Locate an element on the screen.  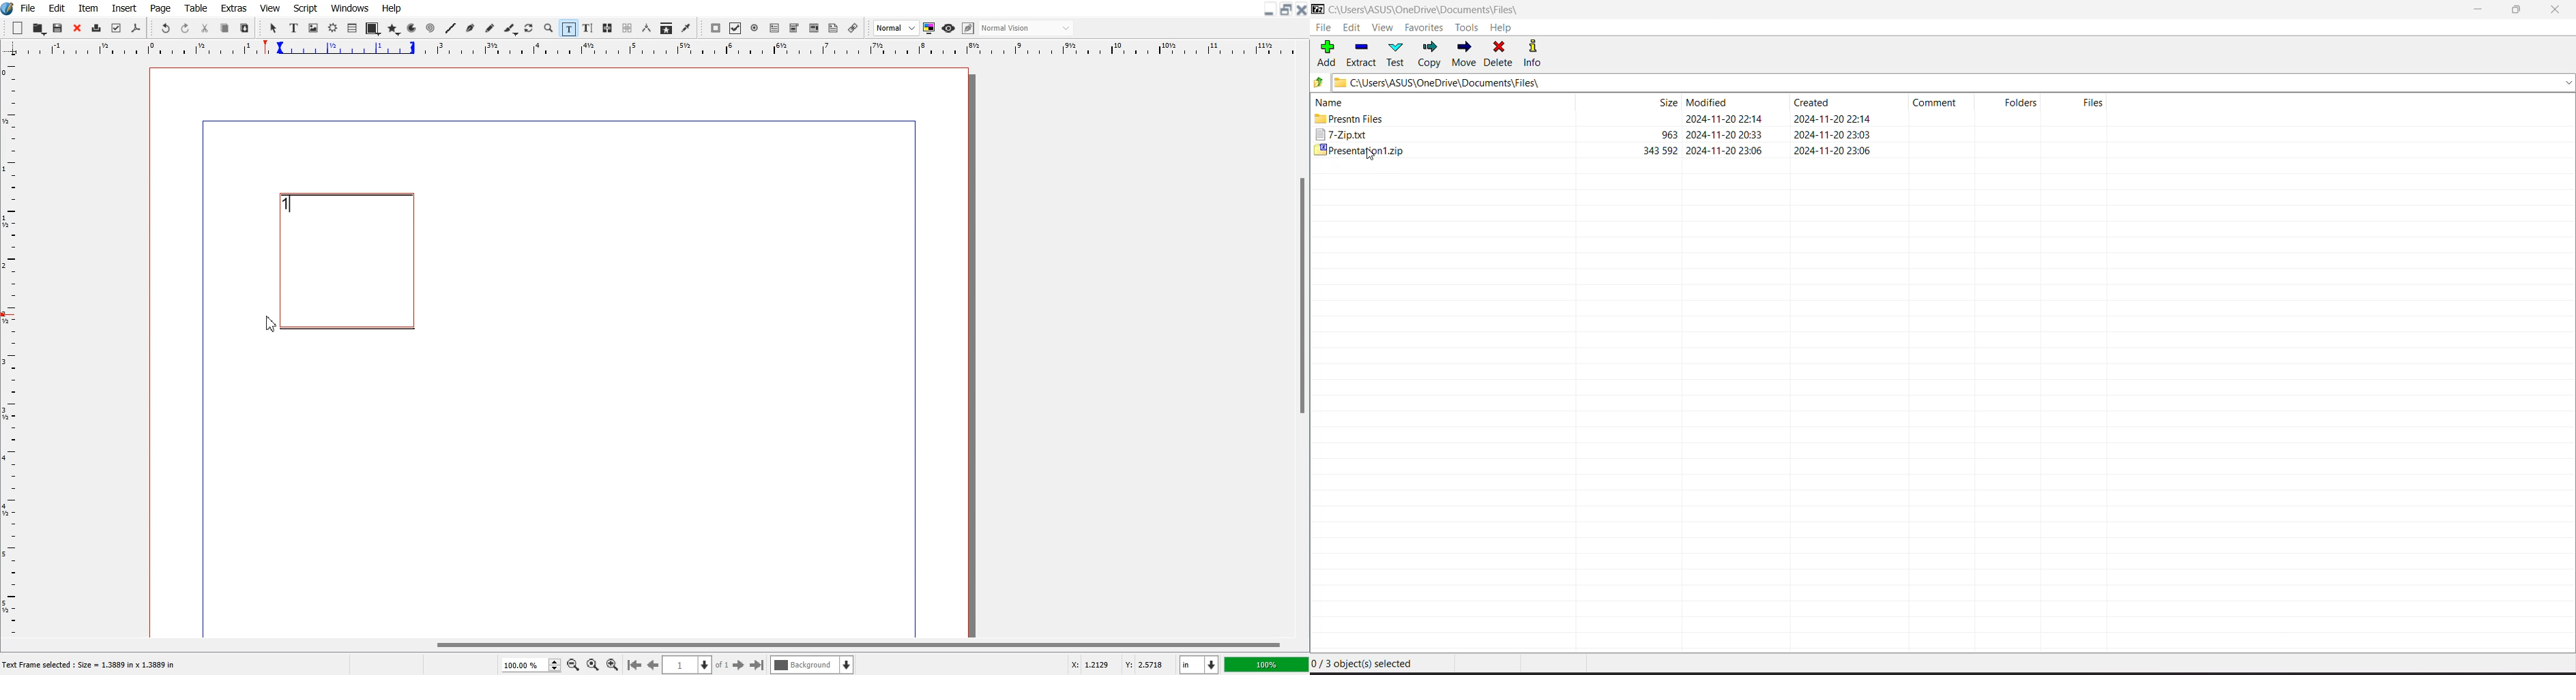
View is located at coordinates (1382, 28).